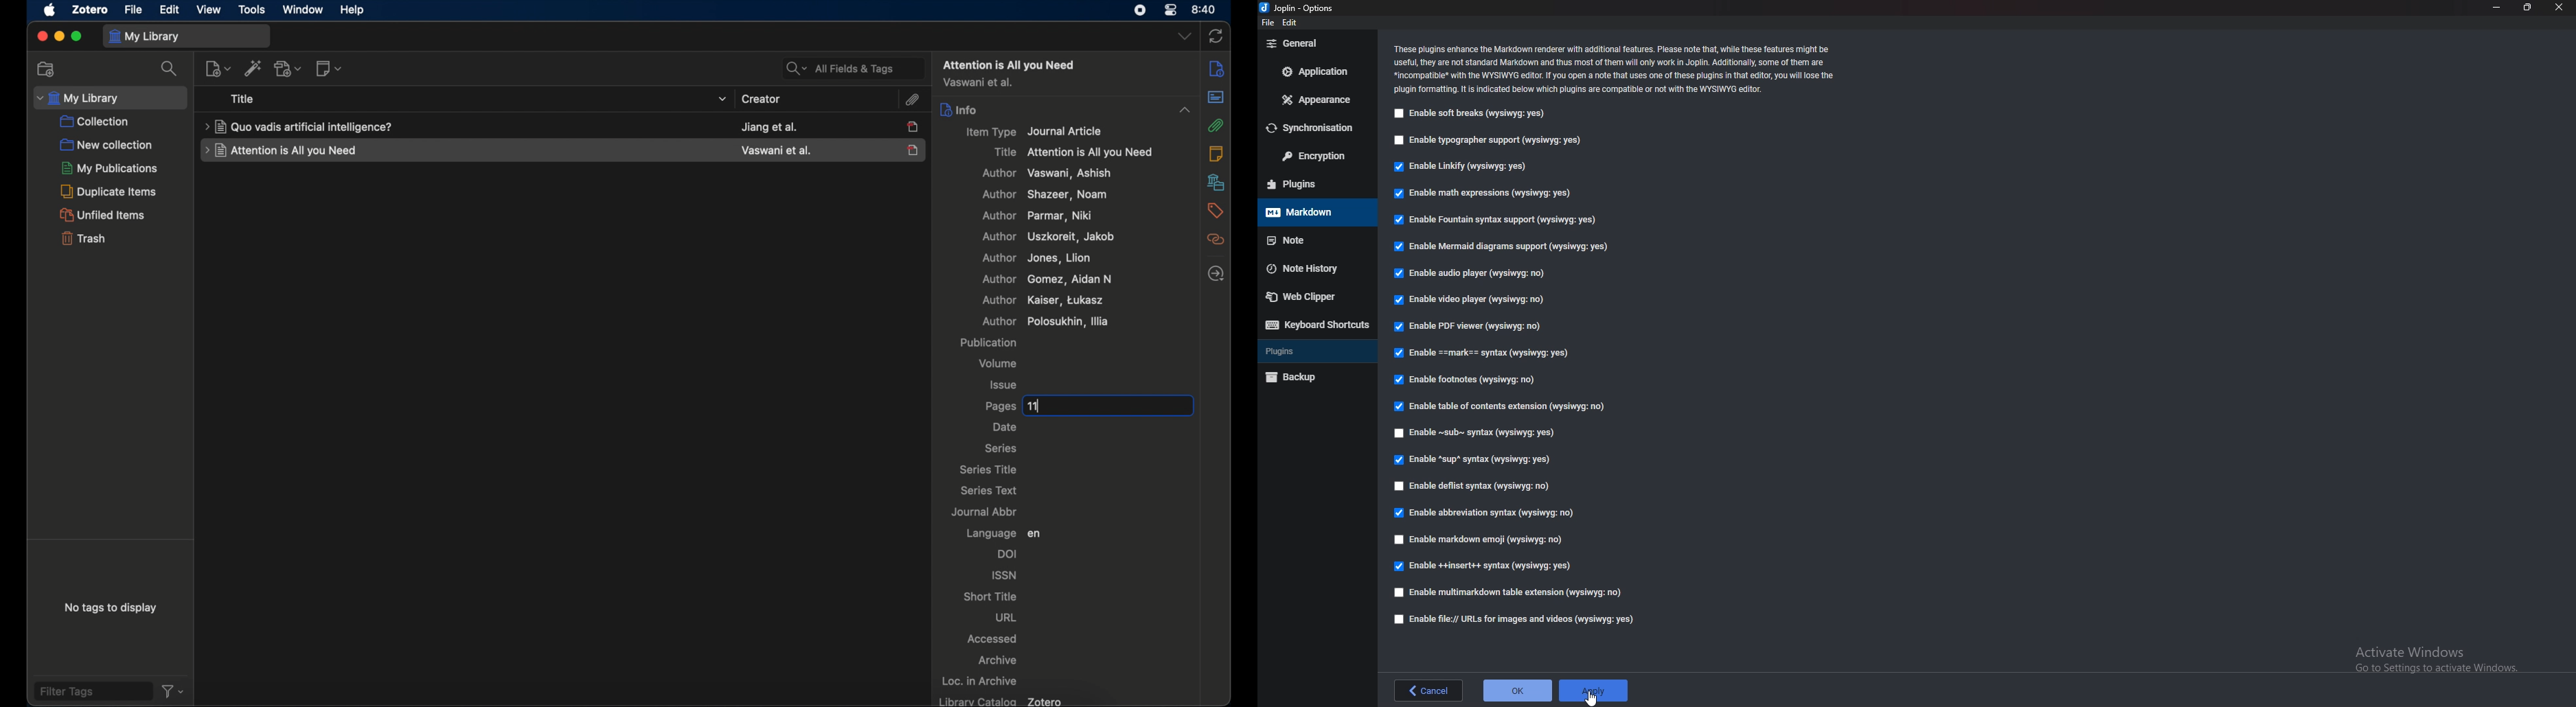  I want to click on Info, so click(1616, 69).